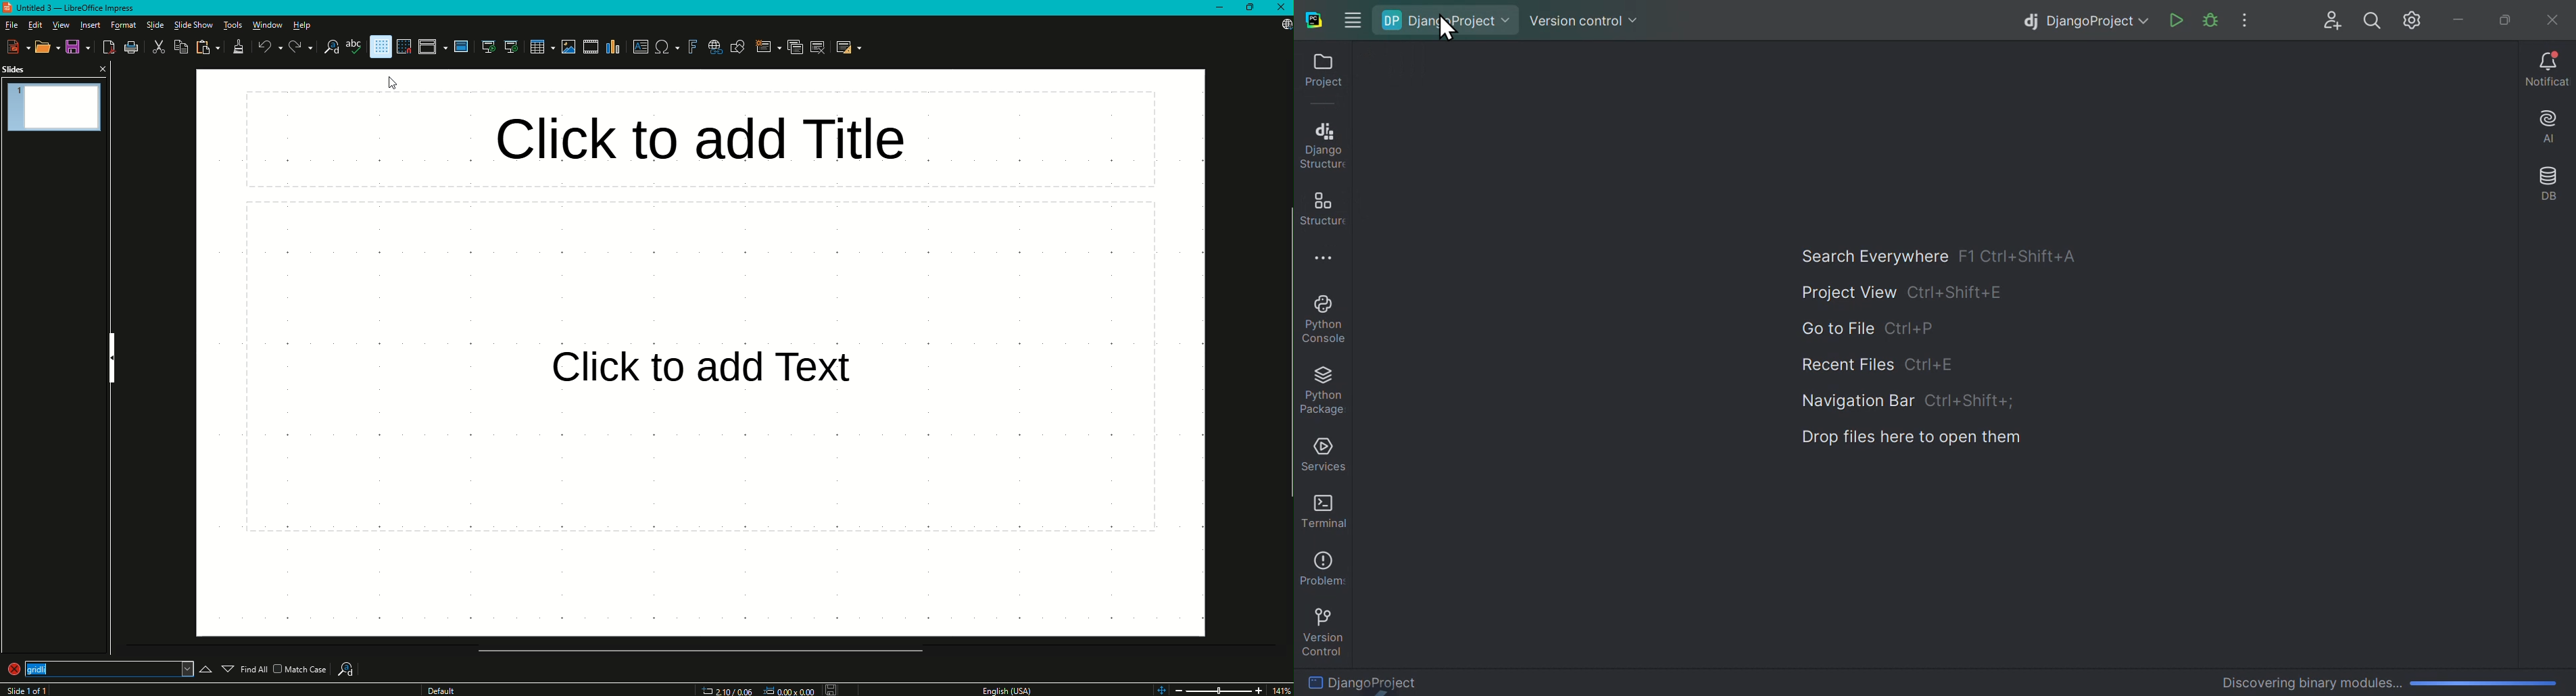 The height and width of the screenshot is (700, 2576). What do you see at coordinates (135, 47) in the screenshot?
I see `Print` at bounding box center [135, 47].